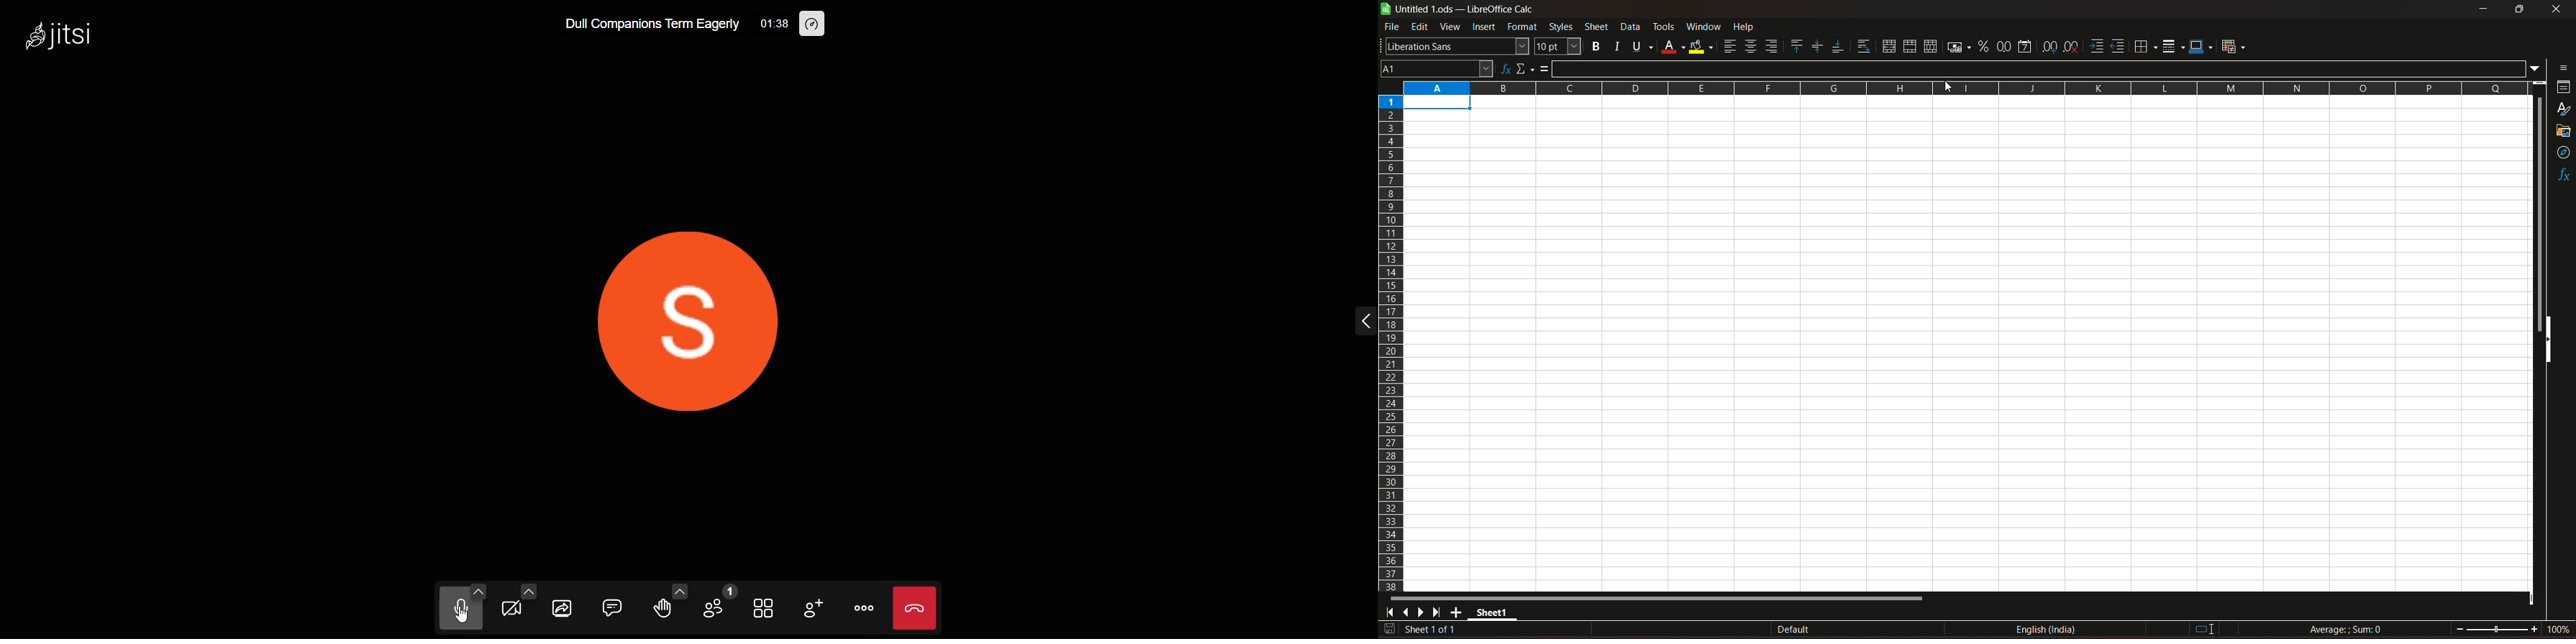  I want to click on align right, so click(1772, 47).